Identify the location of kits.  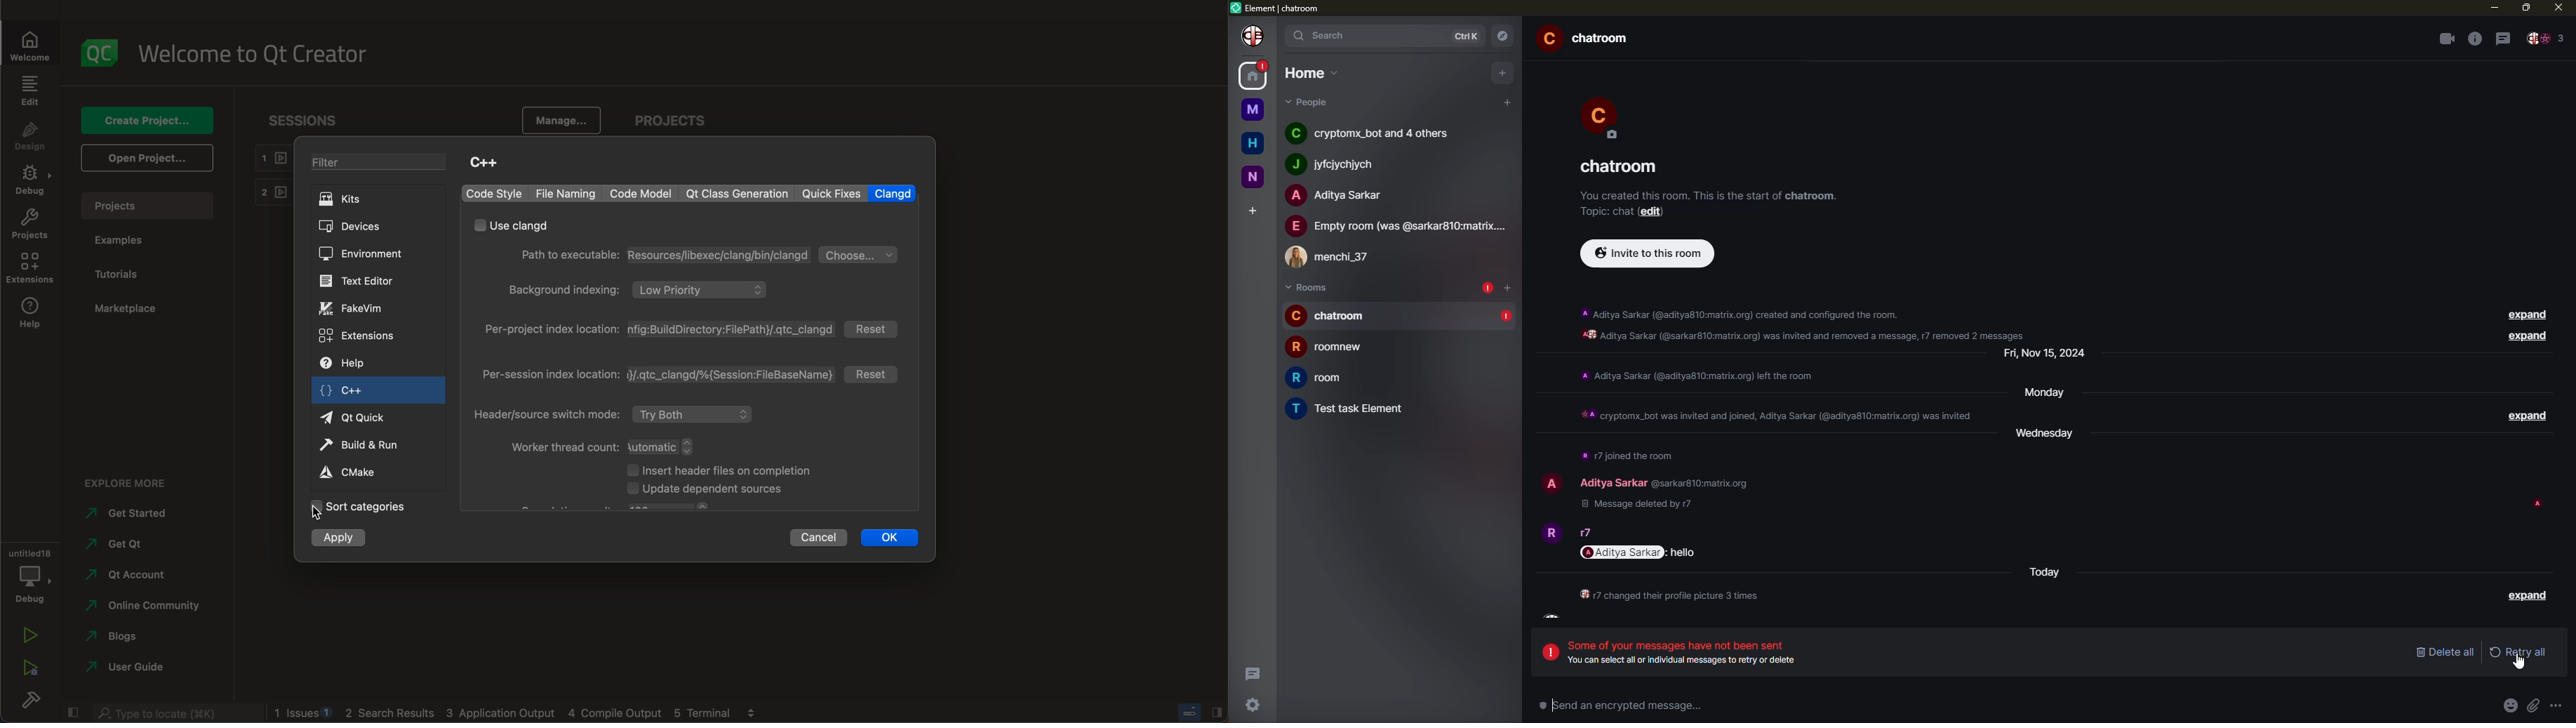
(359, 199).